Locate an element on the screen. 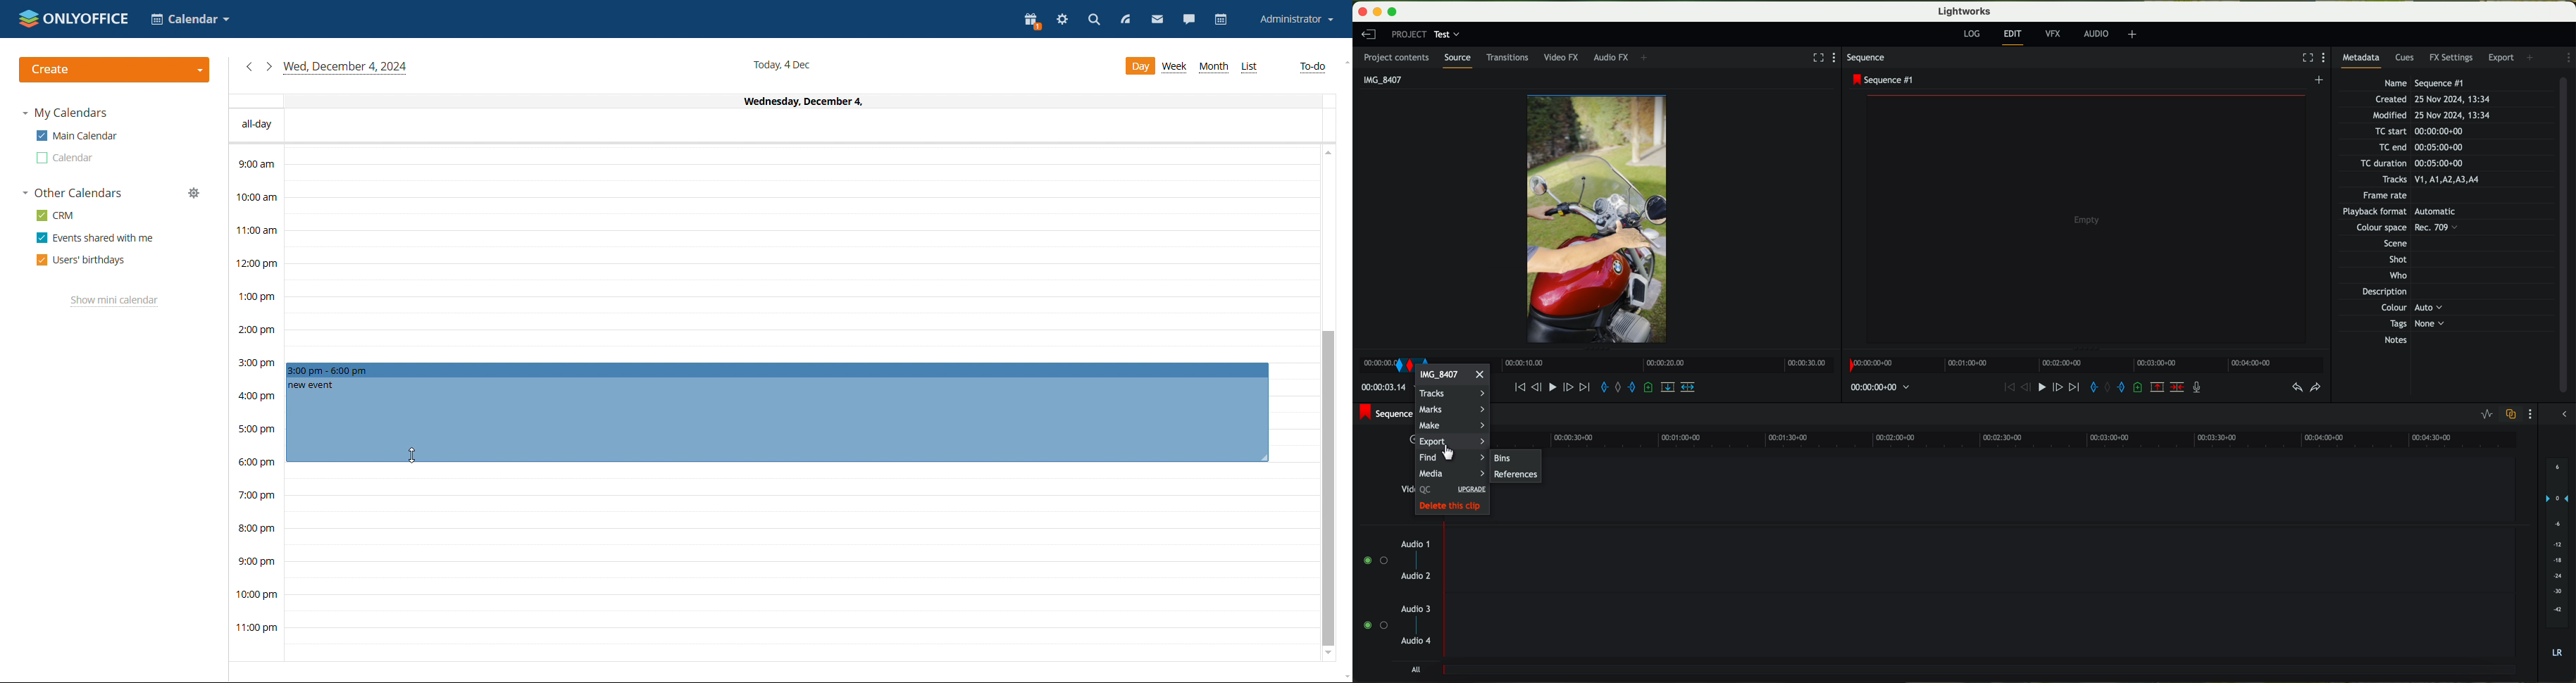 The image size is (2576, 700). Lightworks is located at coordinates (1964, 11).